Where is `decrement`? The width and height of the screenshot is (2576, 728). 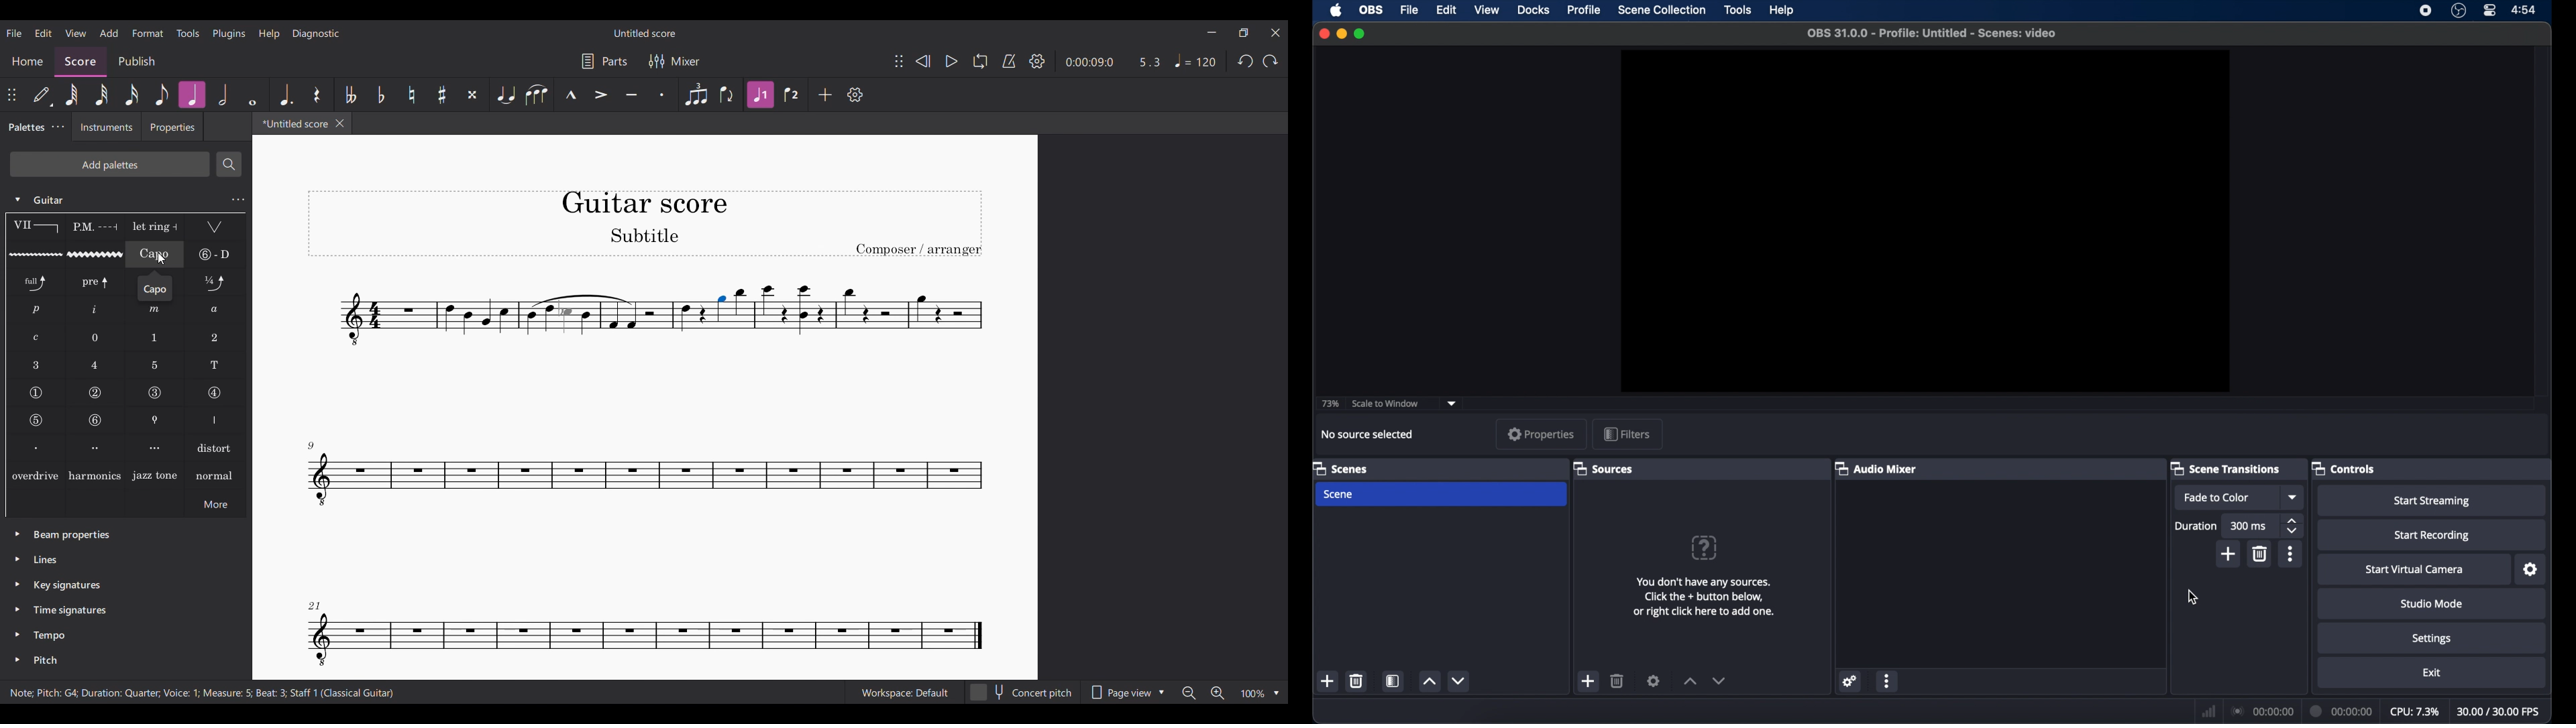
decrement is located at coordinates (1719, 680).